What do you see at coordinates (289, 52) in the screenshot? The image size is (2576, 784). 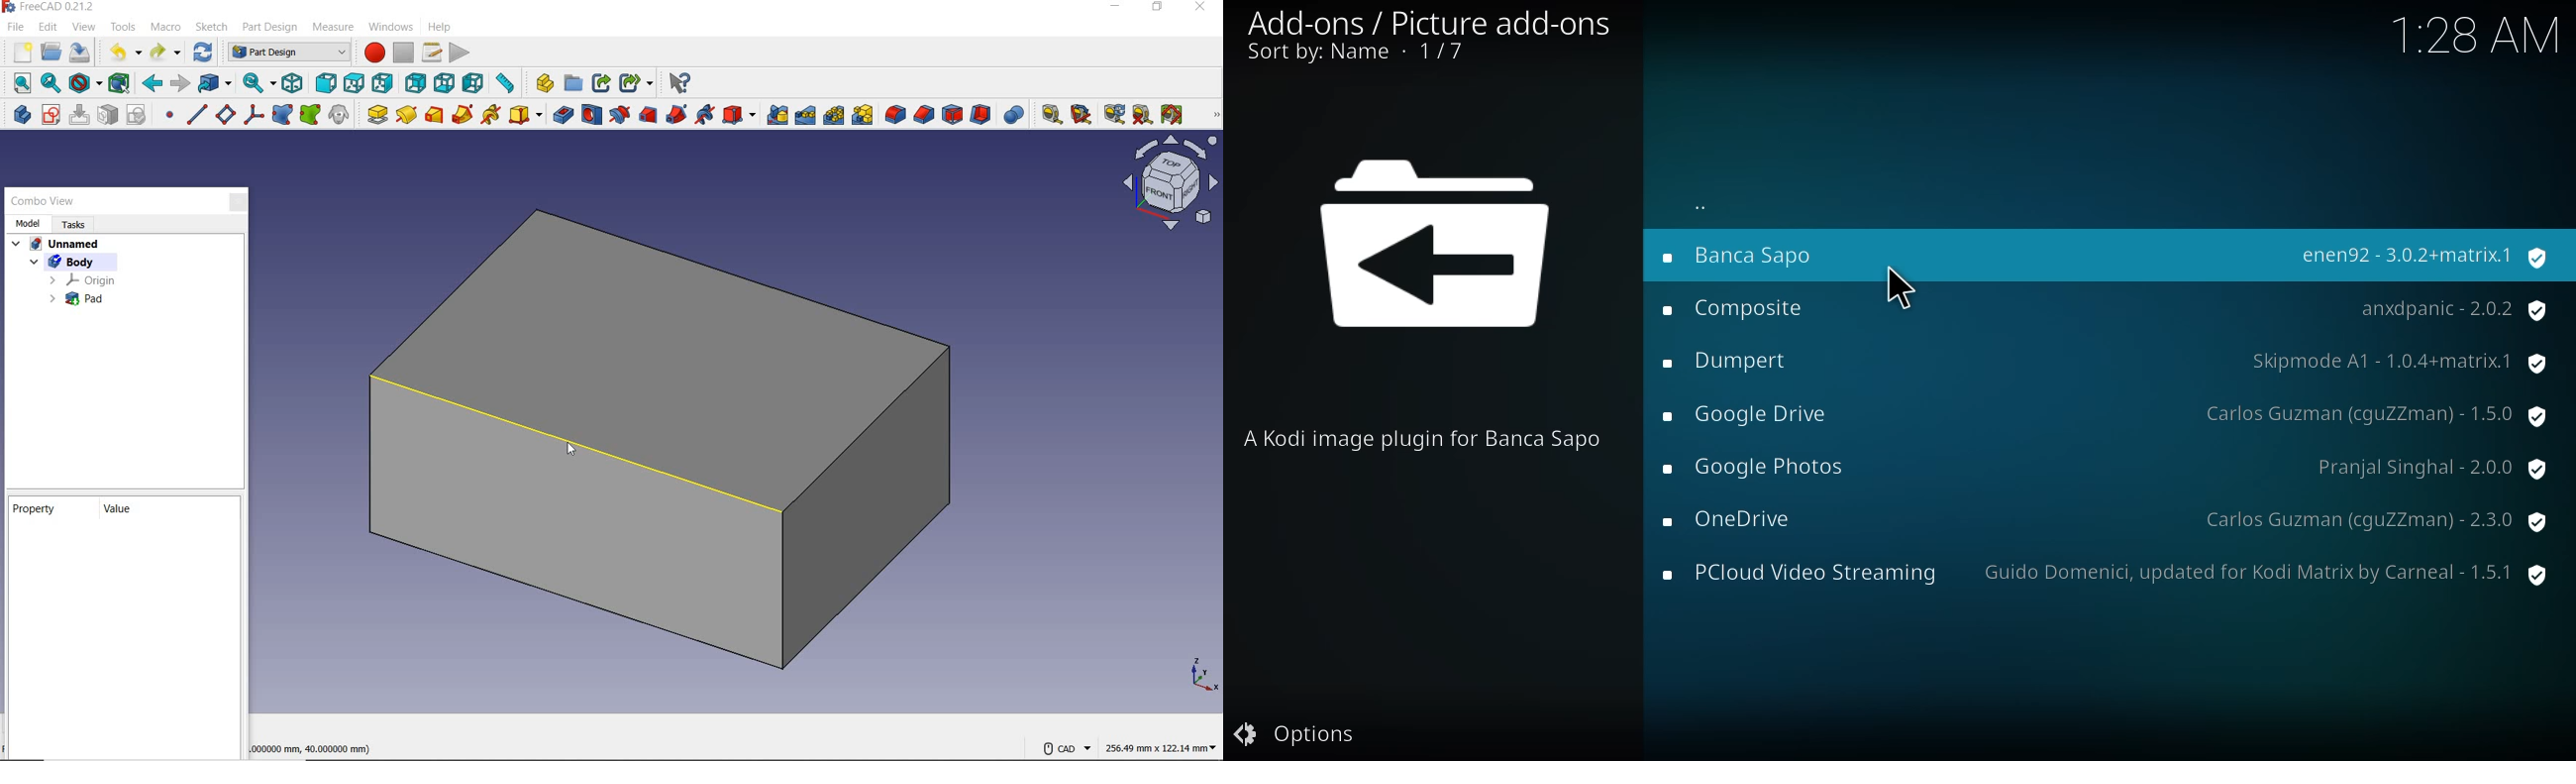 I see `Part Design` at bounding box center [289, 52].